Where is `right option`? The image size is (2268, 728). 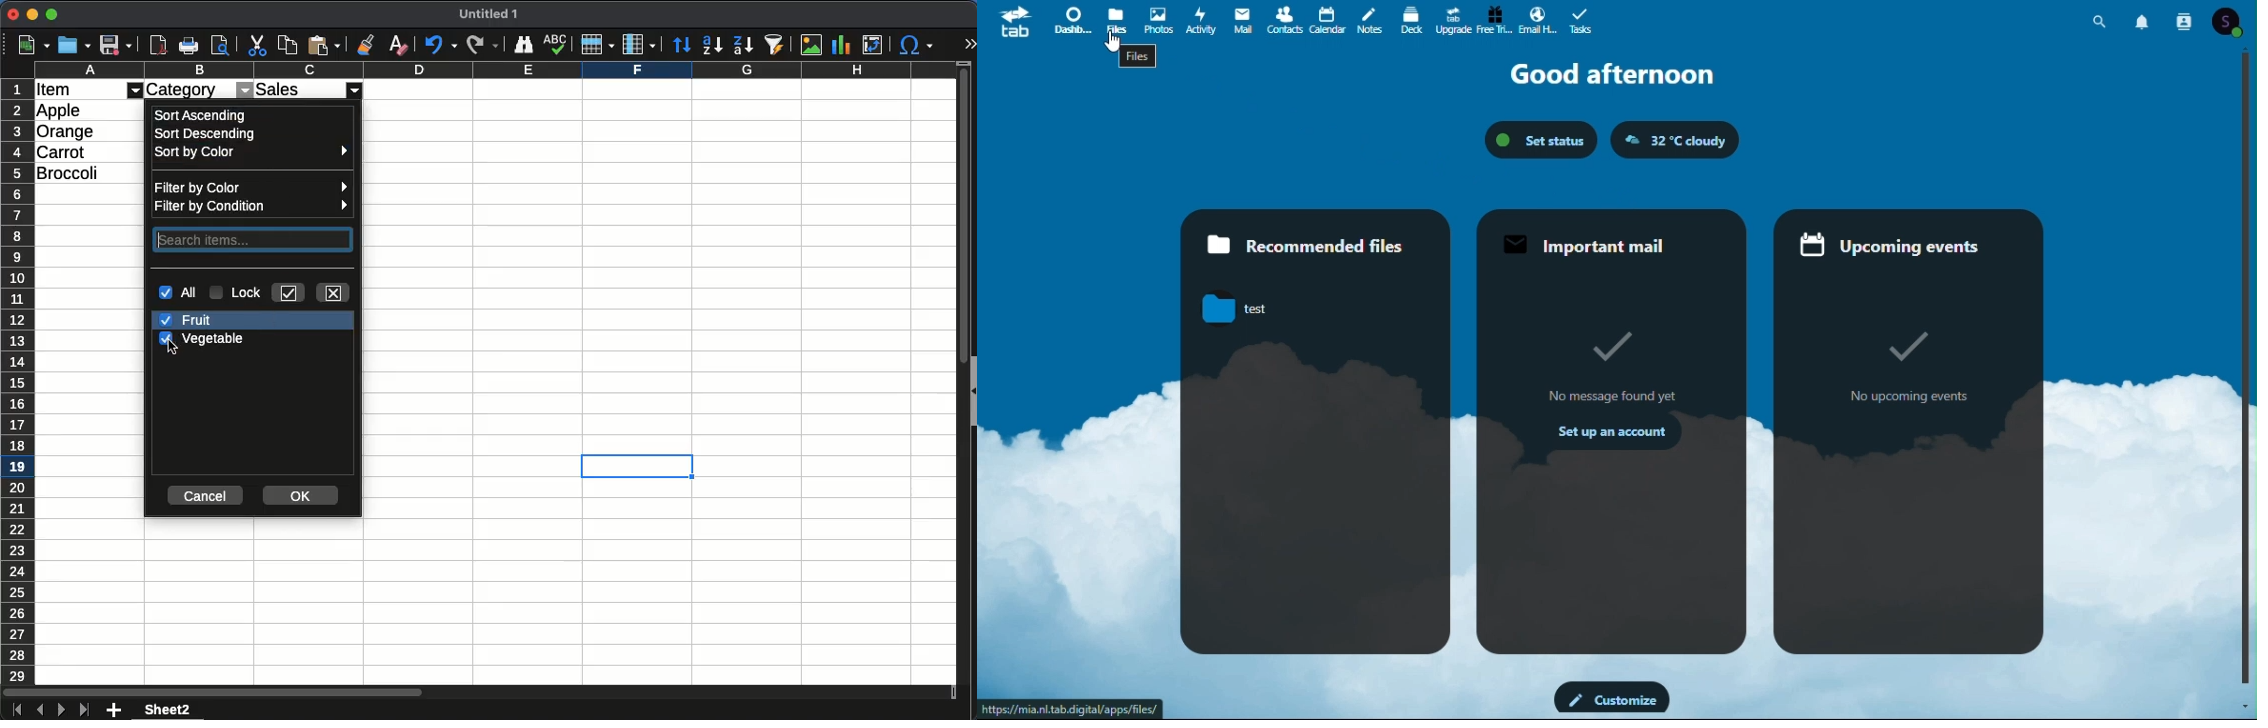 right option is located at coordinates (1900, 332).